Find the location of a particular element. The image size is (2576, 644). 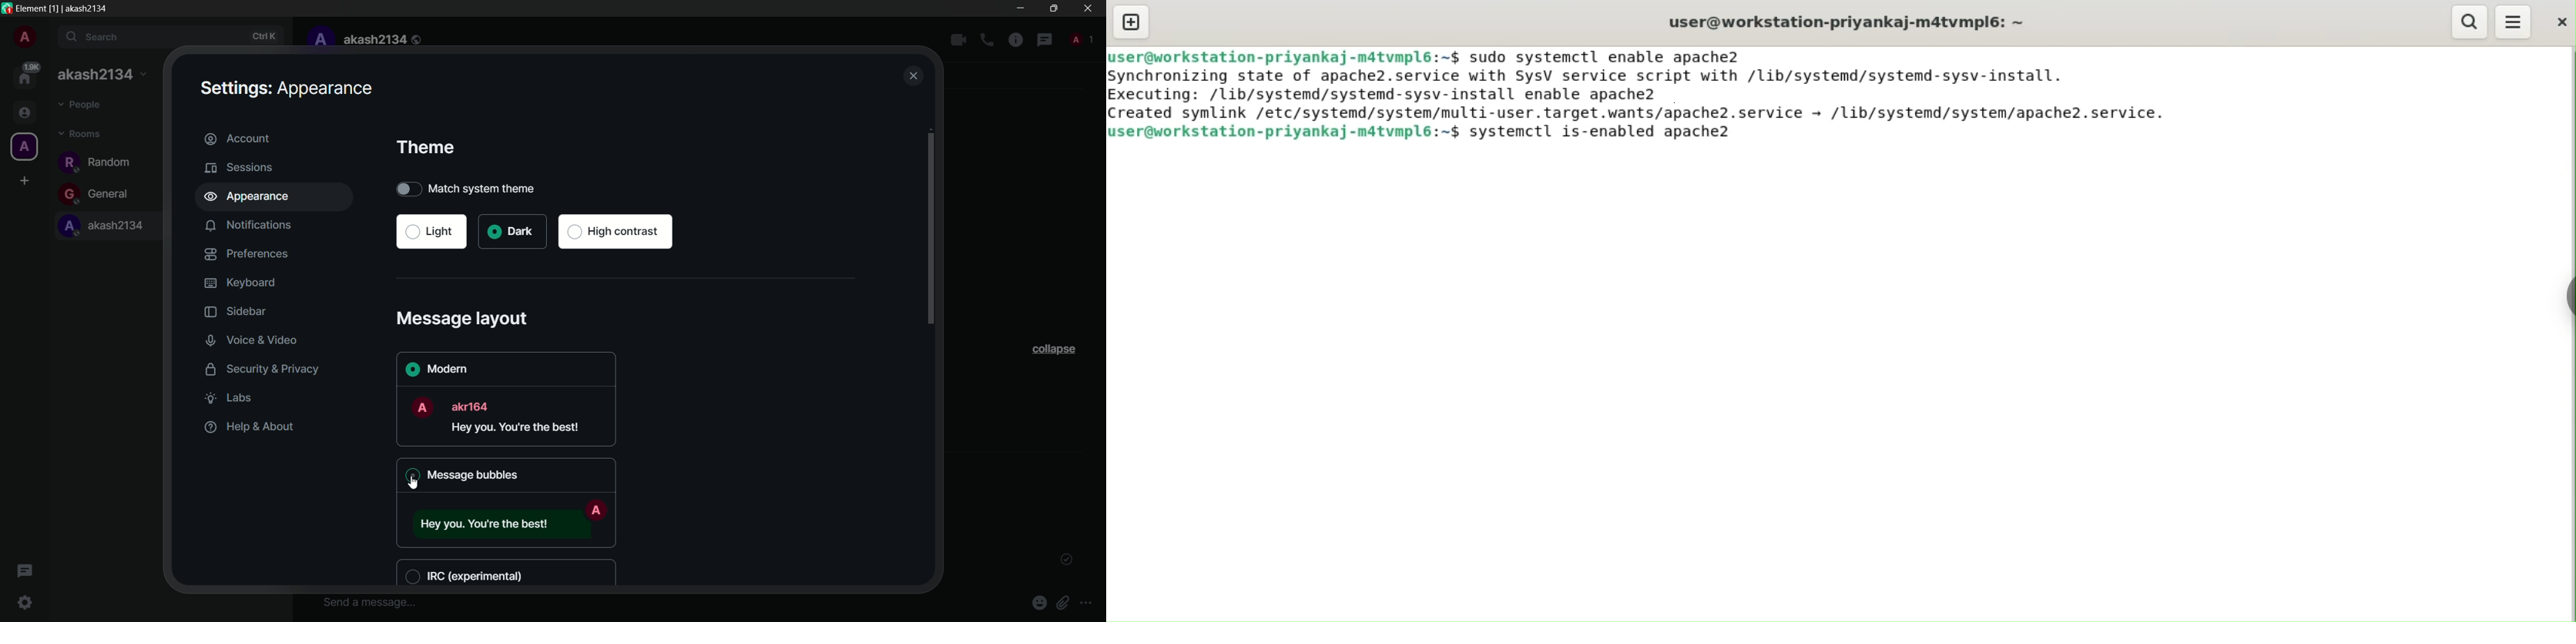

voice and video is located at coordinates (254, 340).